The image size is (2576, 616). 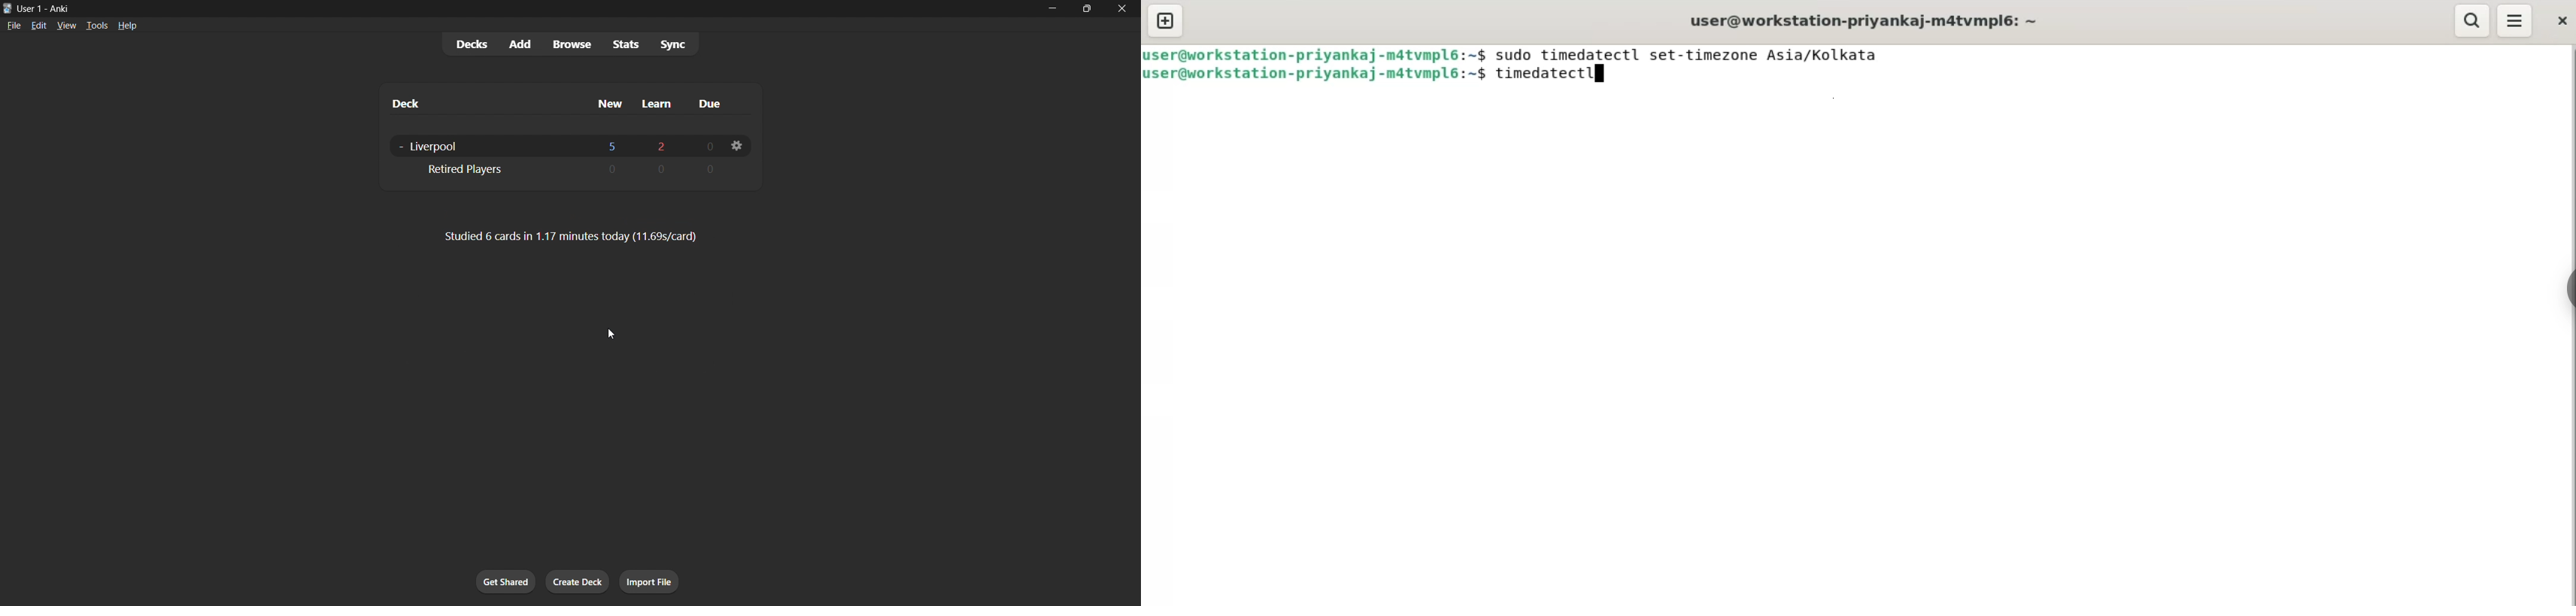 What do you see at coordinates (566, 146) in the screenshot?
I see `liverpoool deck data` at bounding box center [566, 146].